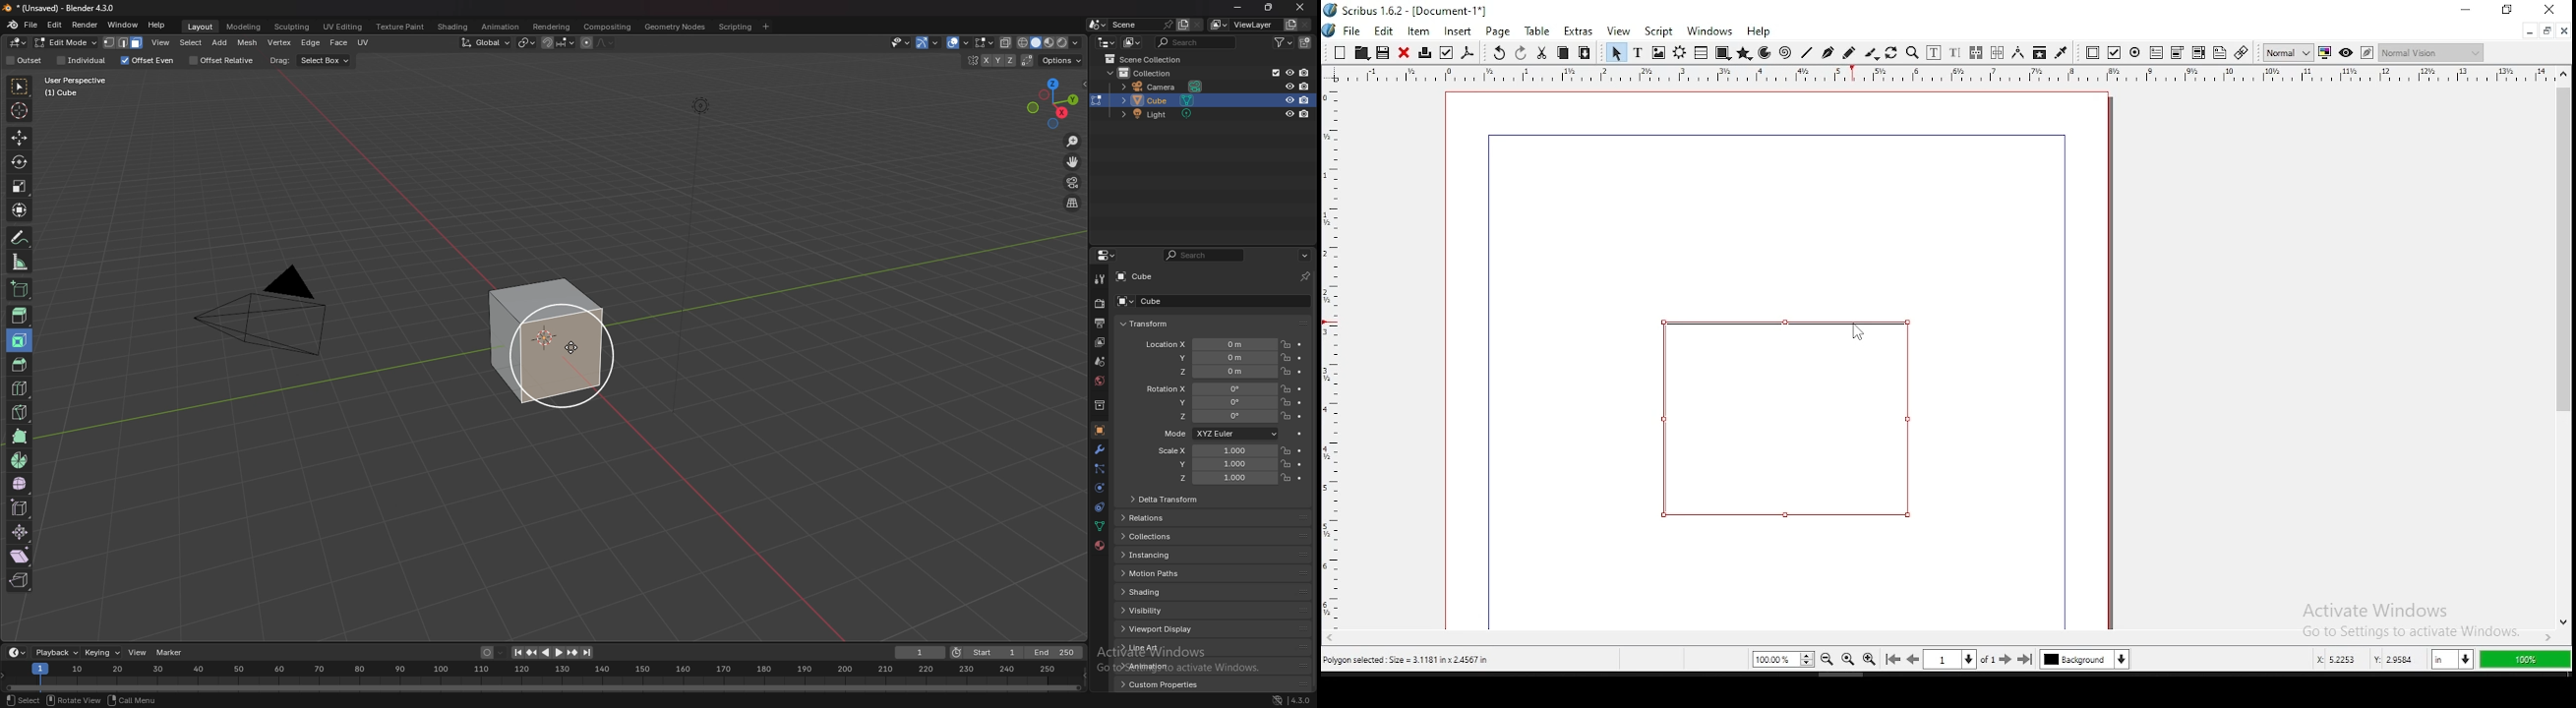 This screenshot has height=728, width=2576. What do you see at coordinates (766, 27) in the screenshot?
I see `add workspace` at bounding box center [766, 27].